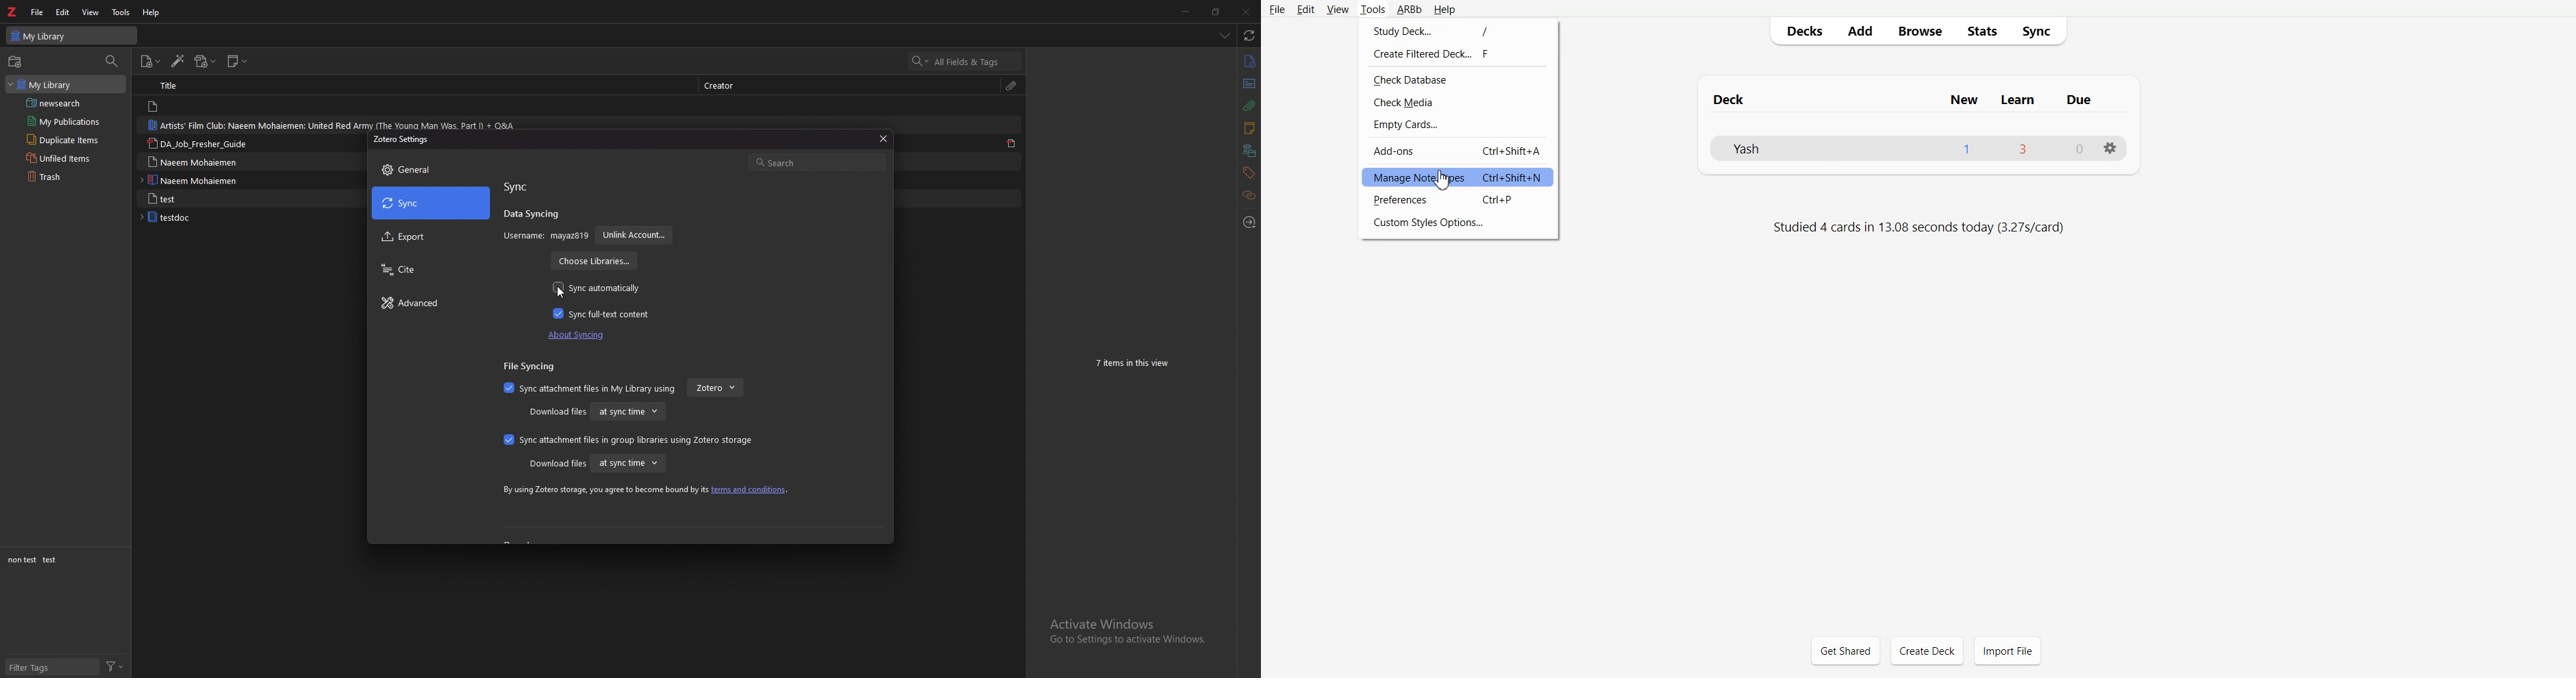  I want to click on non test, so click(21, 560).